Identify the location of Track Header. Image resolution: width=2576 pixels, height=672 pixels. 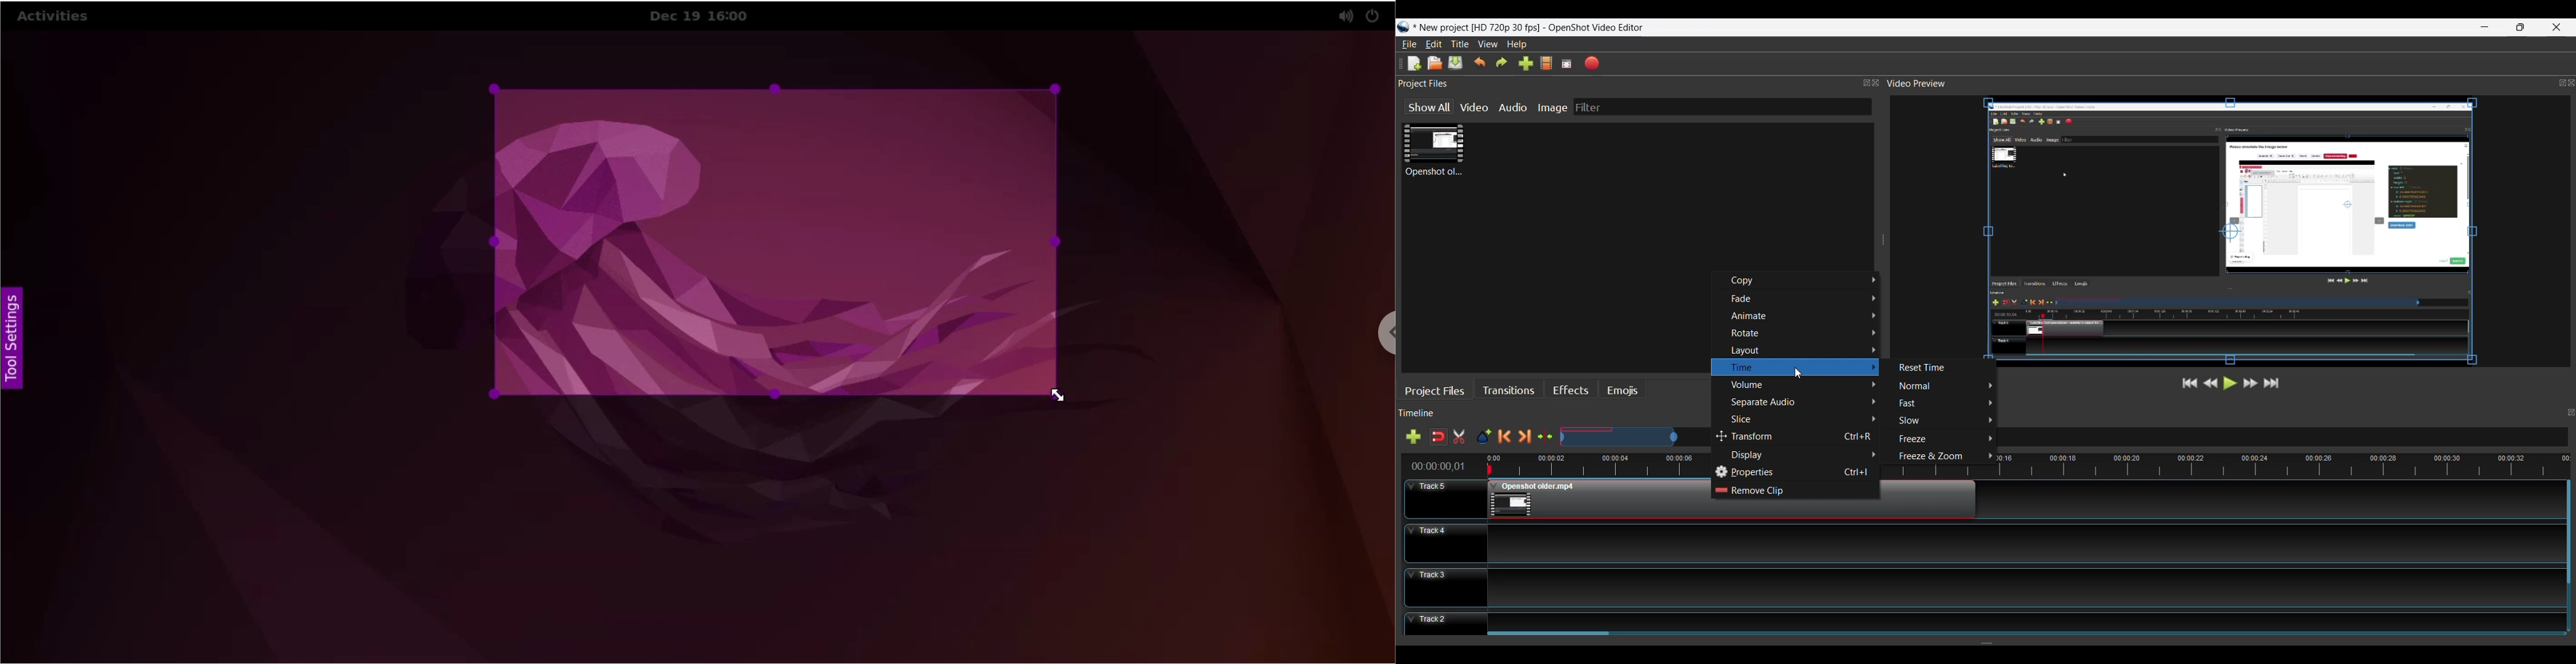
(1447, 587).